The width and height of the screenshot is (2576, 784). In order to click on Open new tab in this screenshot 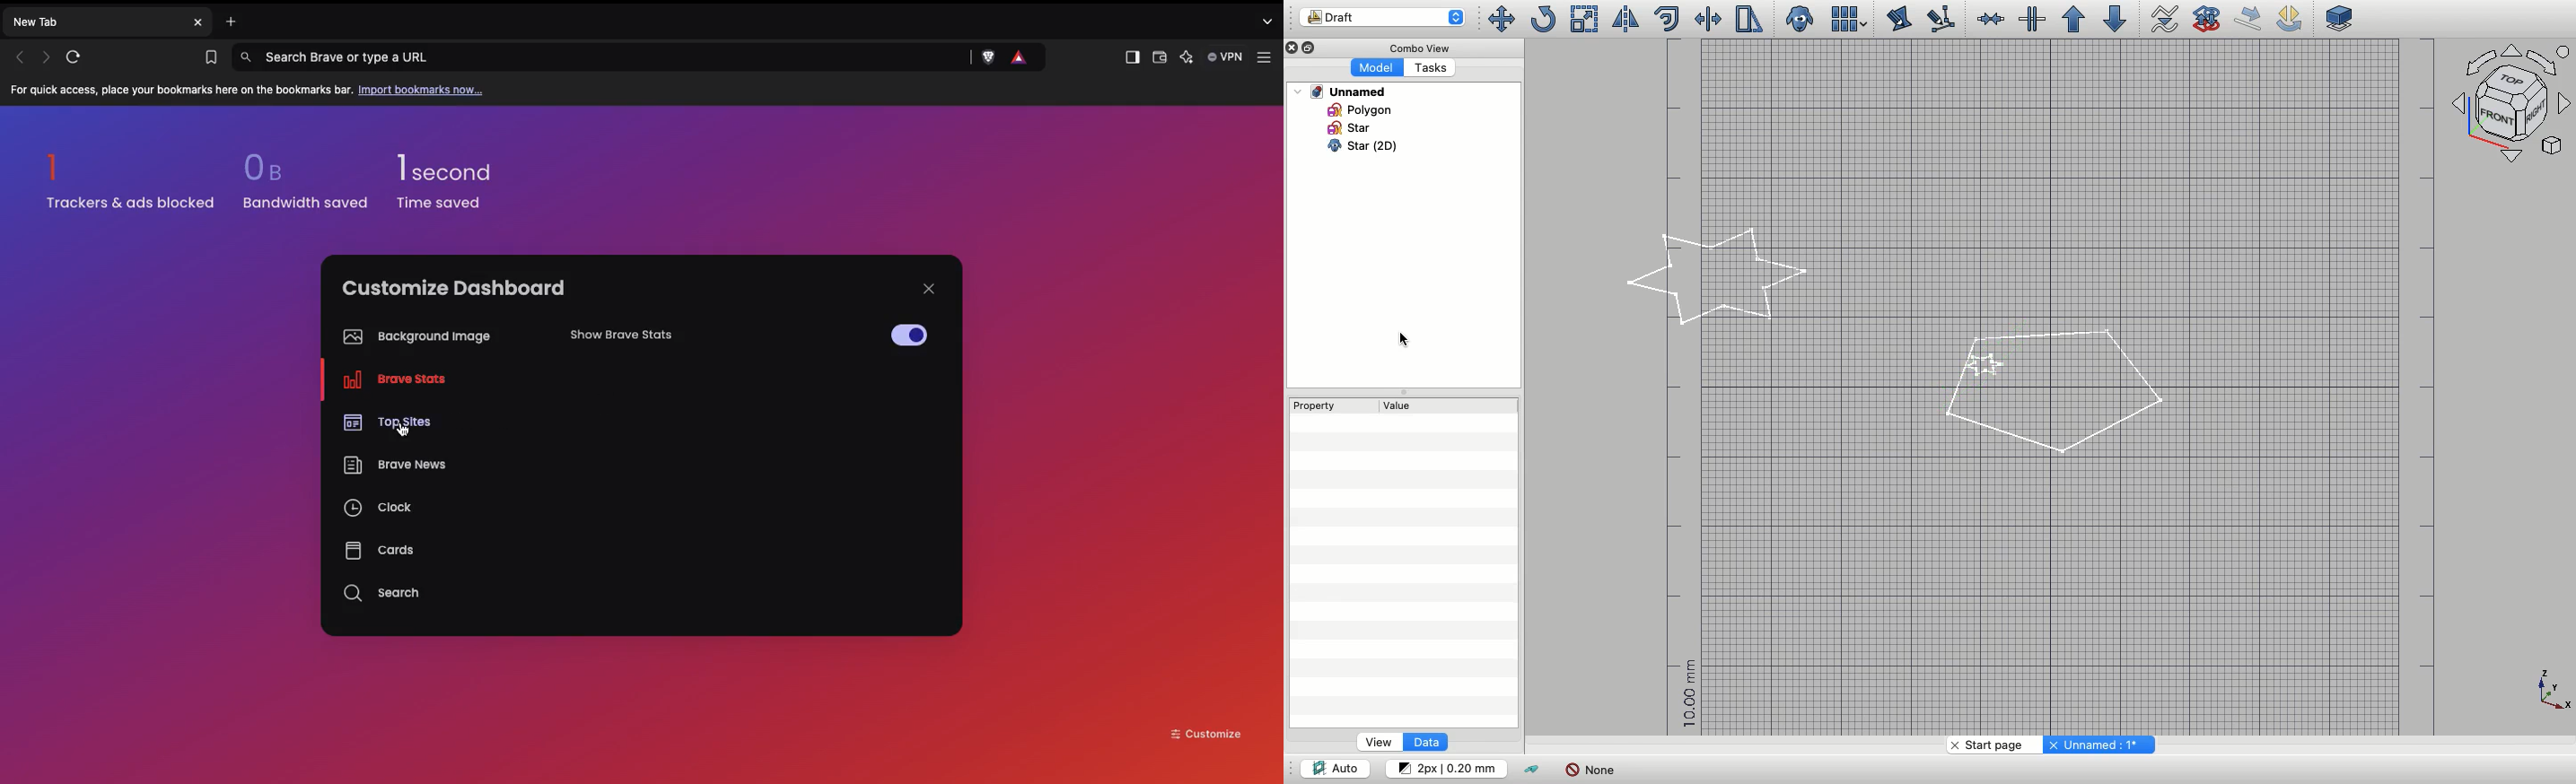, I will do `click(226, 20)`.